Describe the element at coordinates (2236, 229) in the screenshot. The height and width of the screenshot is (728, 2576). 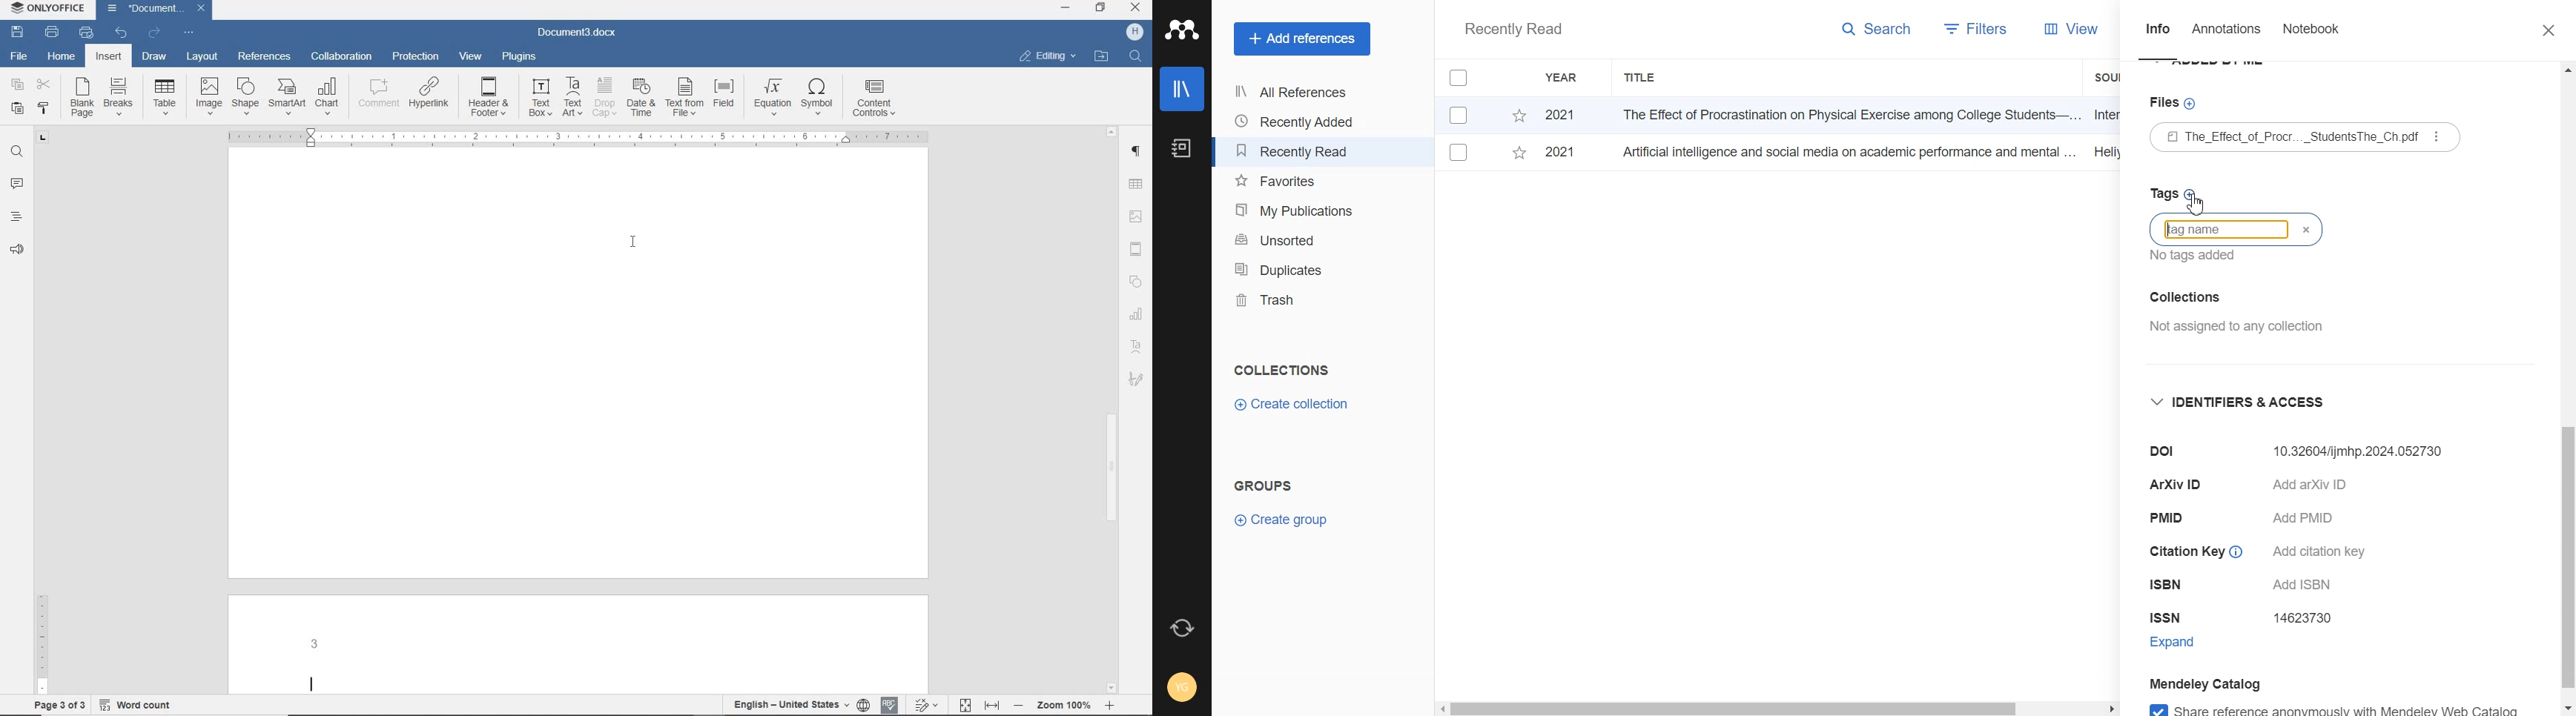
I see `Enter tag name` at that location.